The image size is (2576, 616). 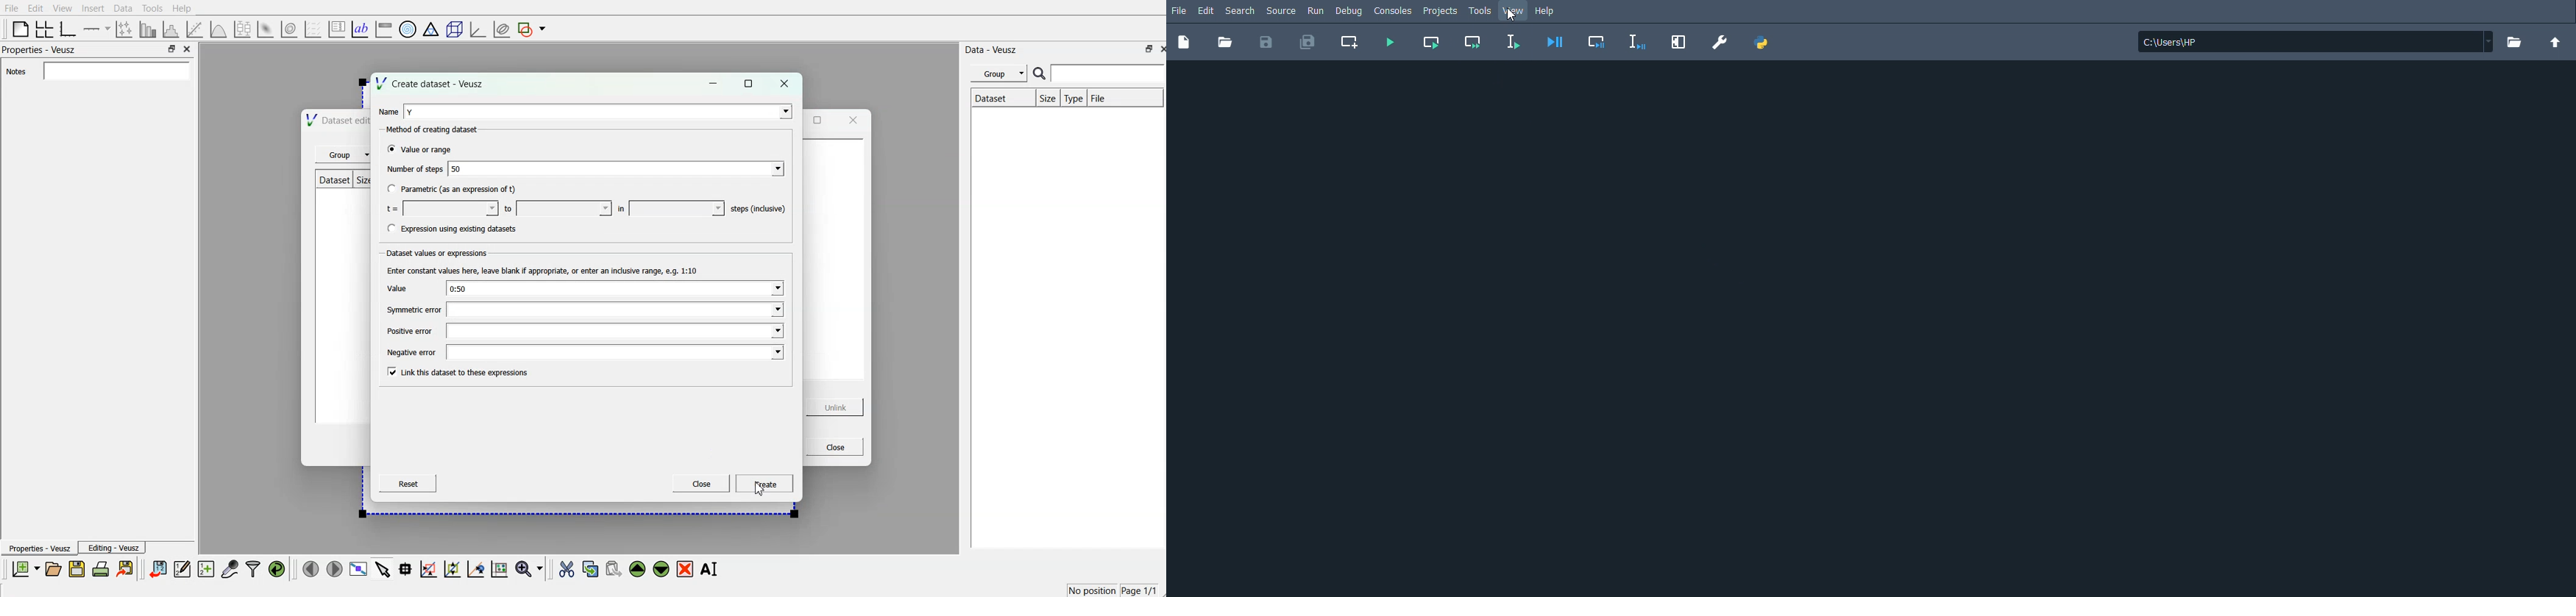 I want to click on 3d graph, so click(x=477, y=27).